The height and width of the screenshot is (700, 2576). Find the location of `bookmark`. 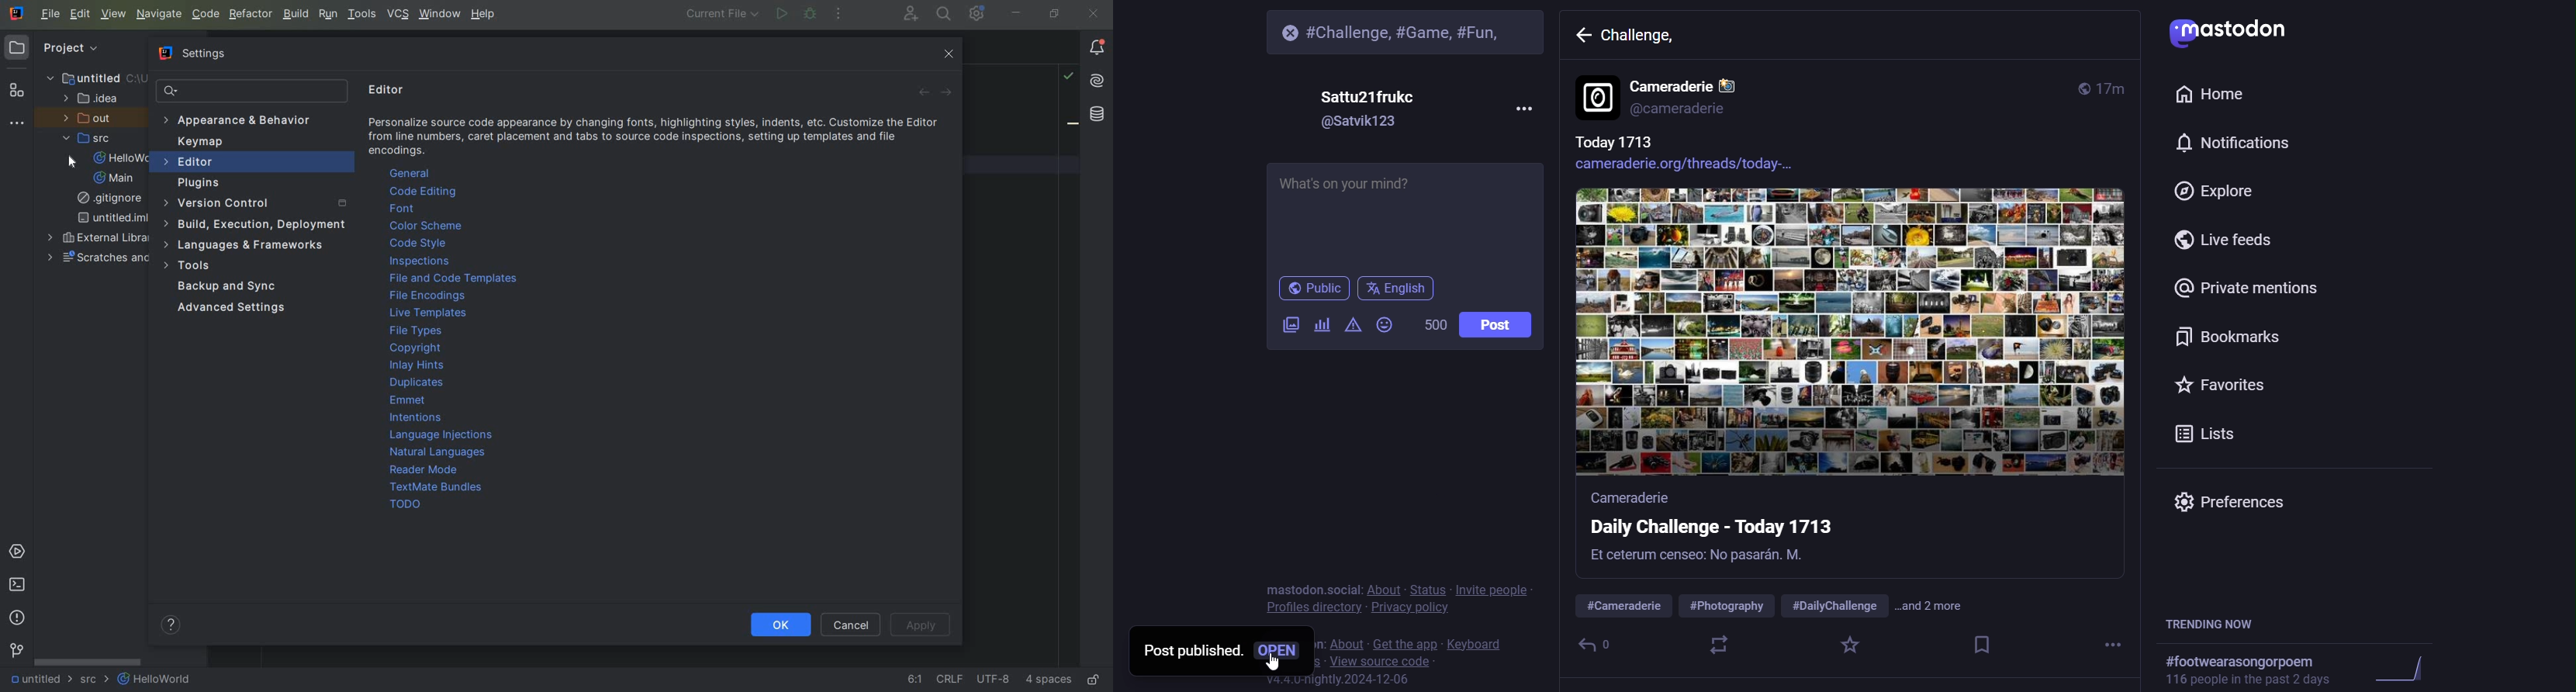

bookmark is located at coordinates (1982, 646).